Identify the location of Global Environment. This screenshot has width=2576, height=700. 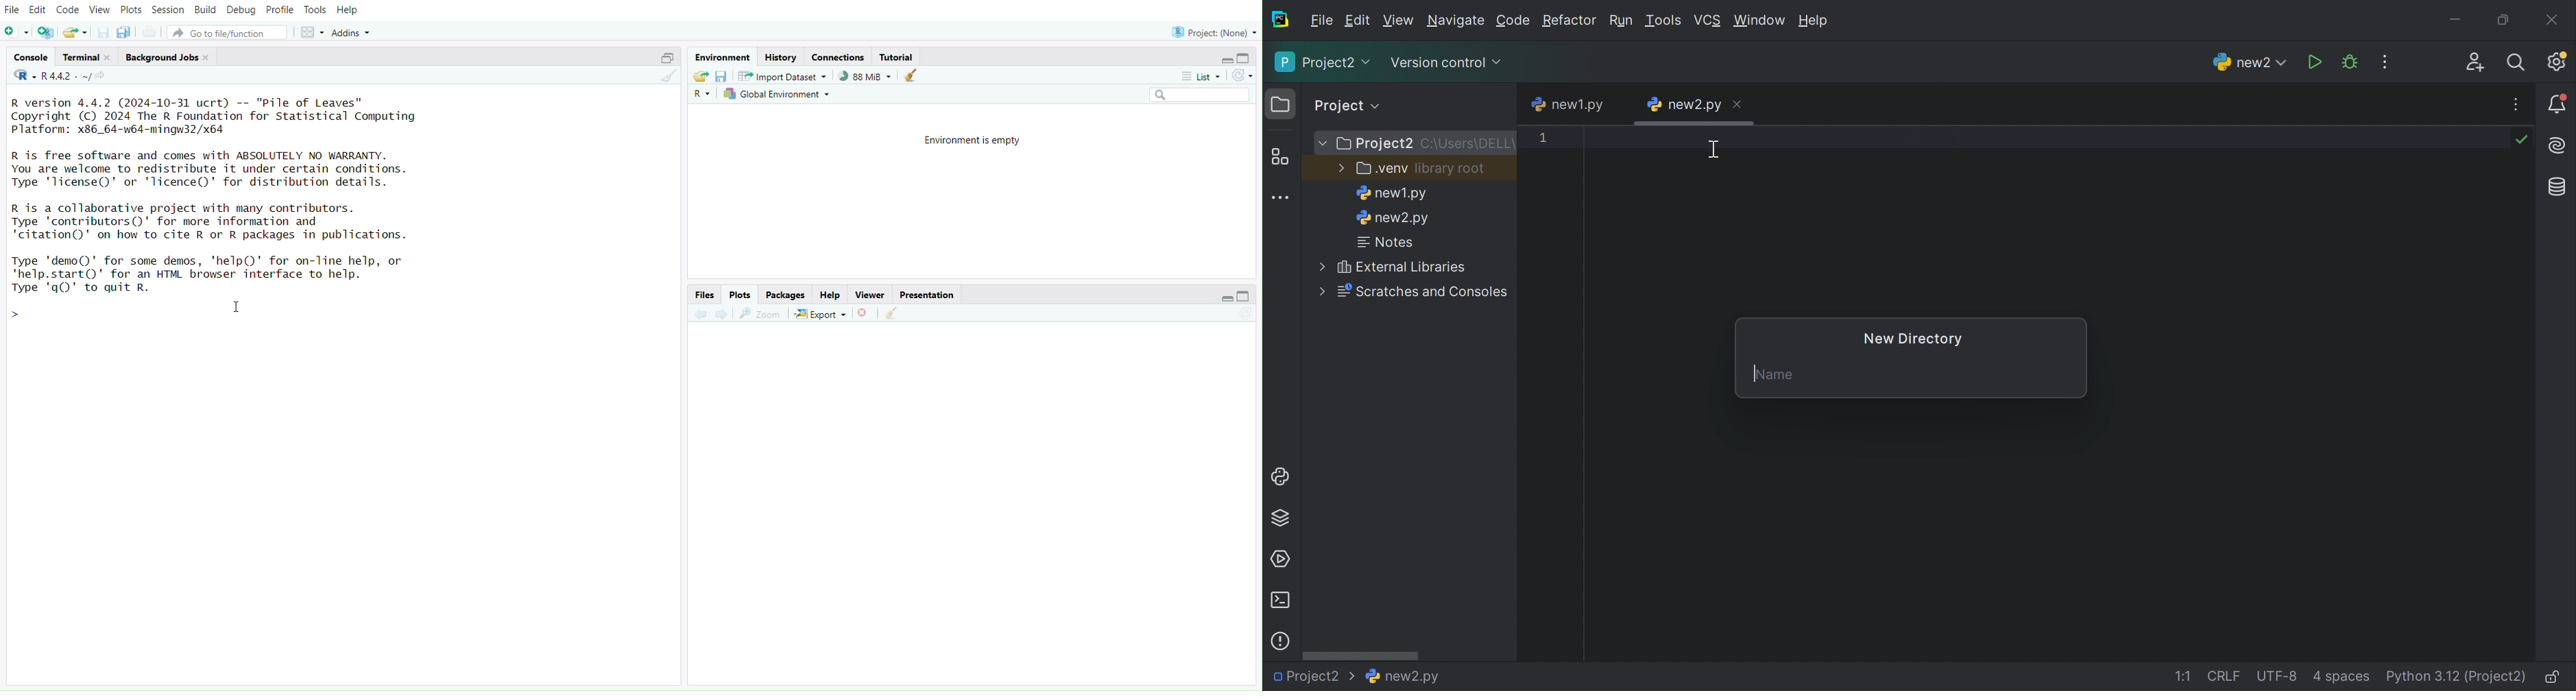
(779, 94).